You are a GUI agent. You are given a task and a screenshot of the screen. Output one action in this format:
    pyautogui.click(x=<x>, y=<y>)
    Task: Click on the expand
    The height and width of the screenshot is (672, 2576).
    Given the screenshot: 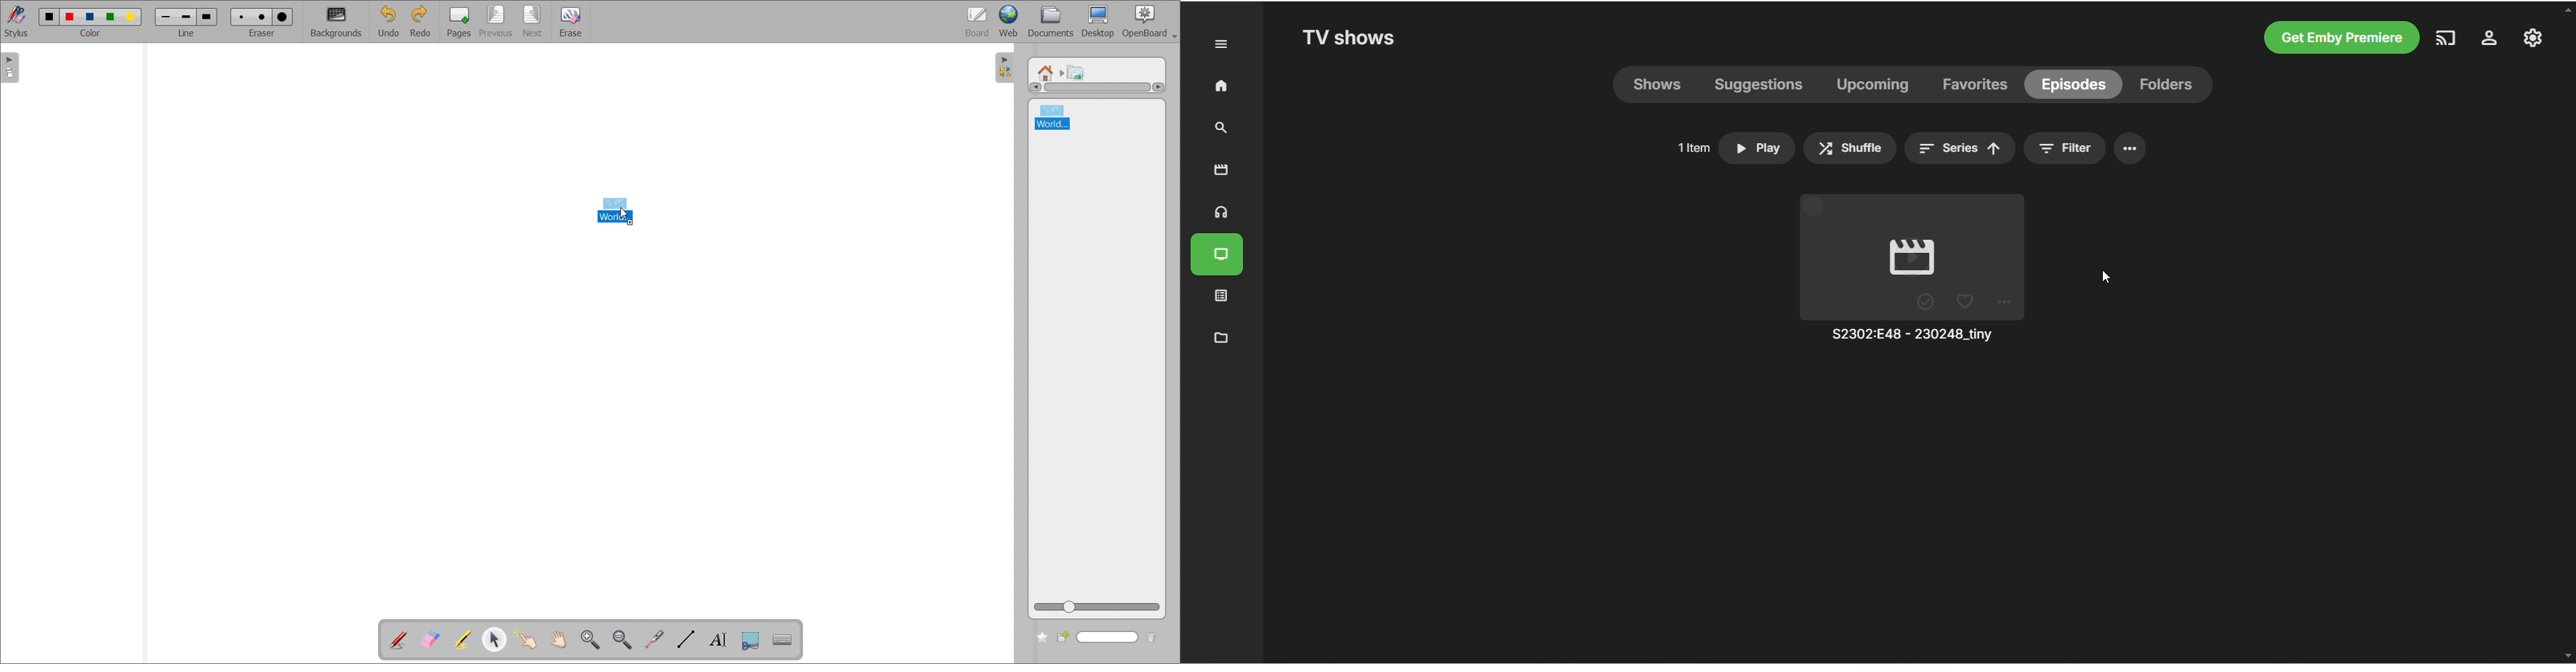 What is the action you would take?
    pyautogui.click(x=1220, y=44)
    